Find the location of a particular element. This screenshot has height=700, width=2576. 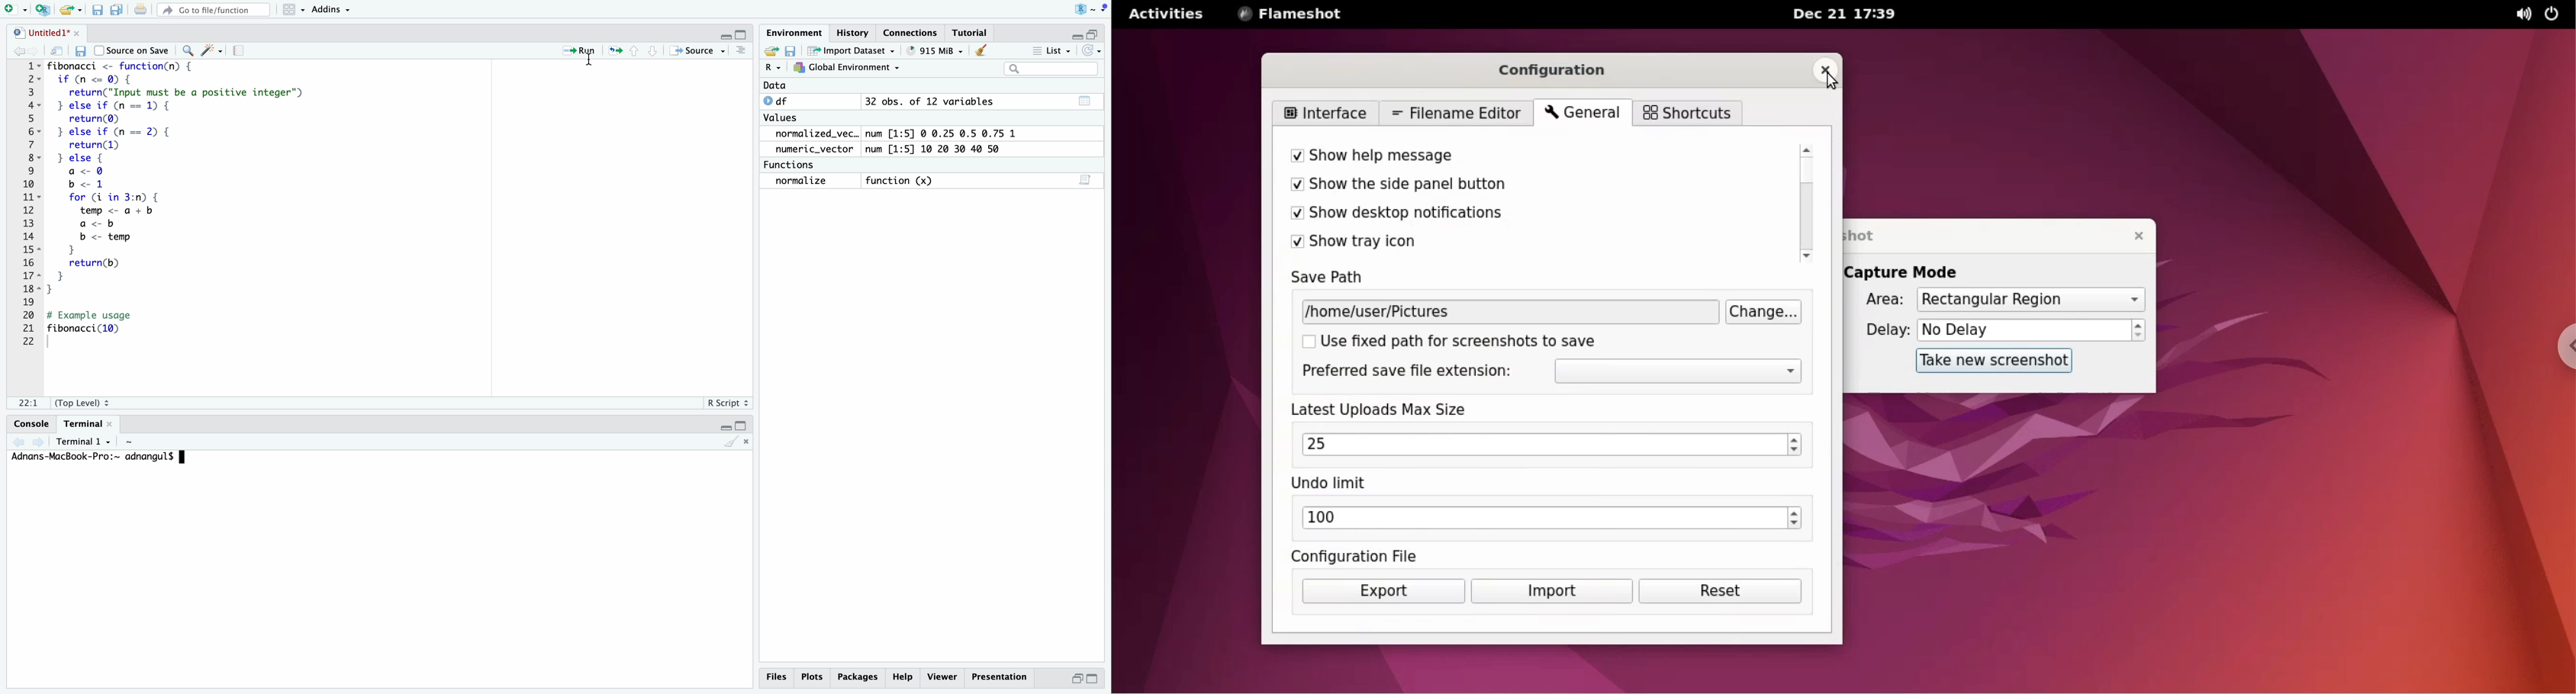

minimize is located at coordinates (722, 424).